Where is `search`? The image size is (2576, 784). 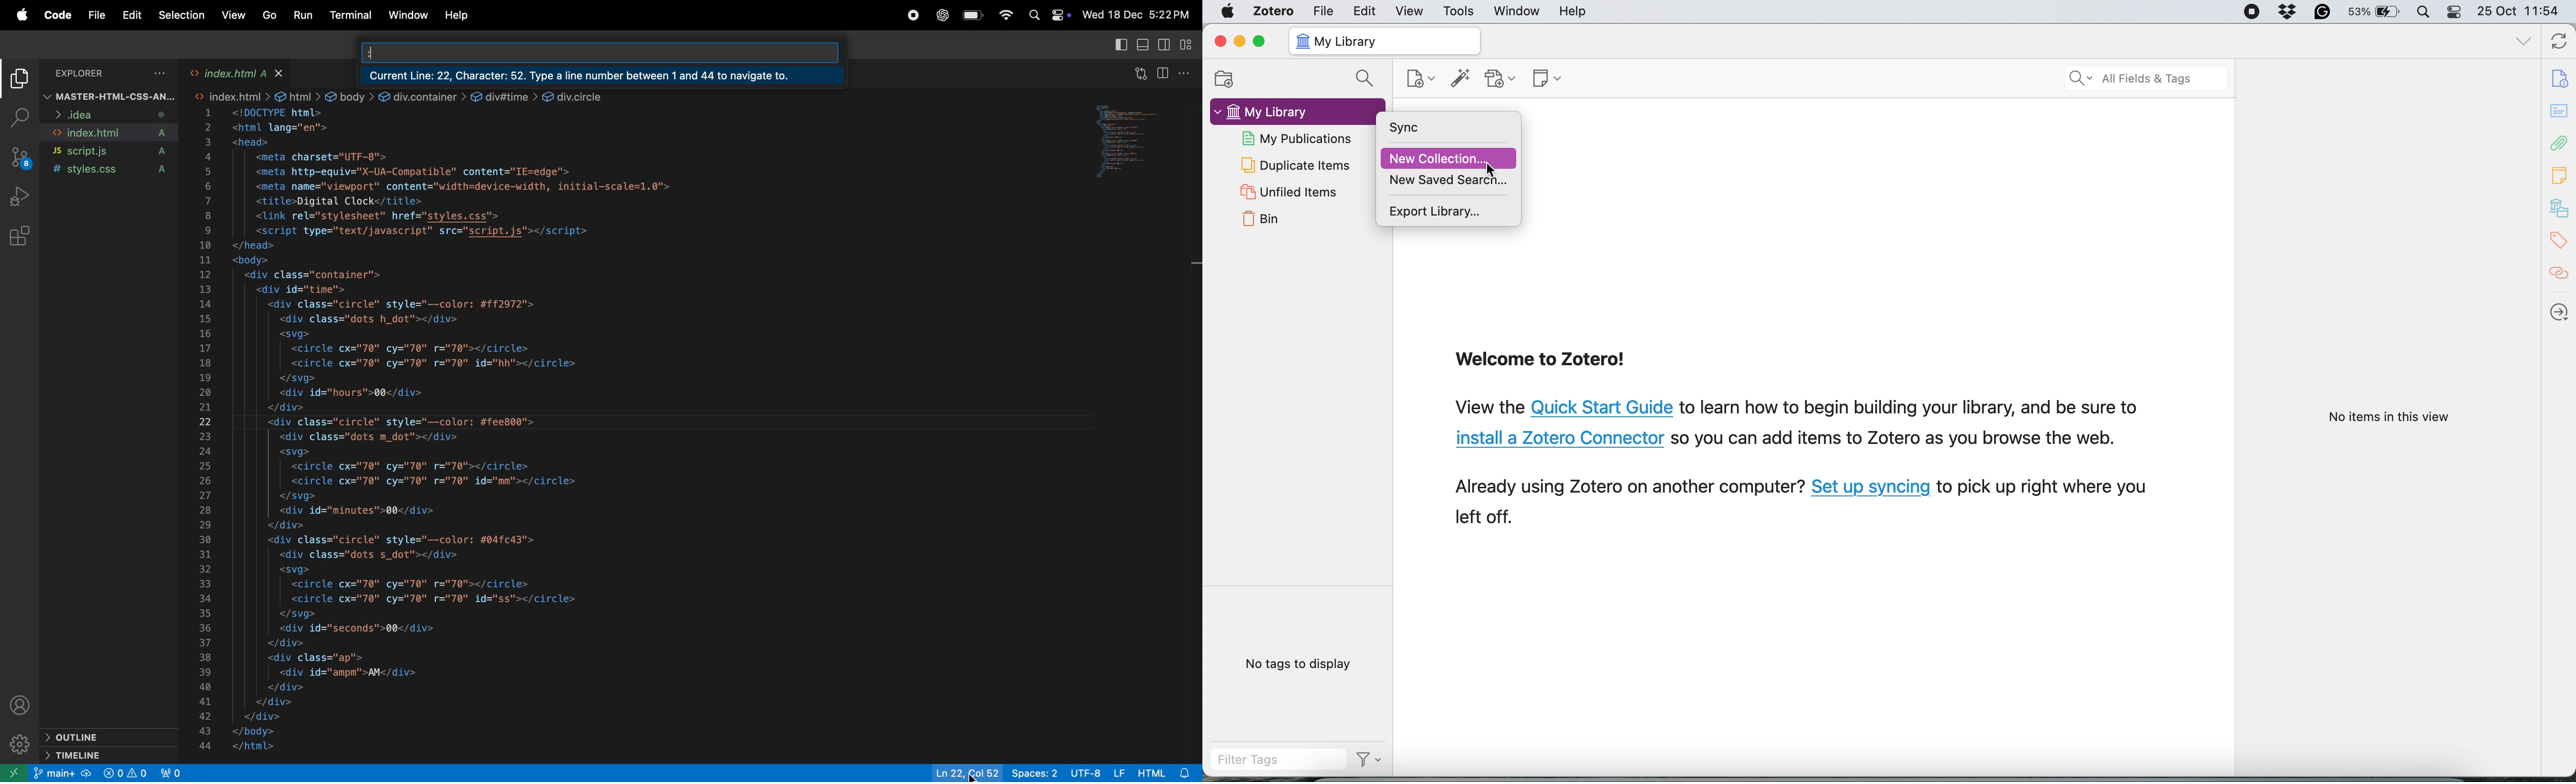 search is located at coordinates (1367, 77).